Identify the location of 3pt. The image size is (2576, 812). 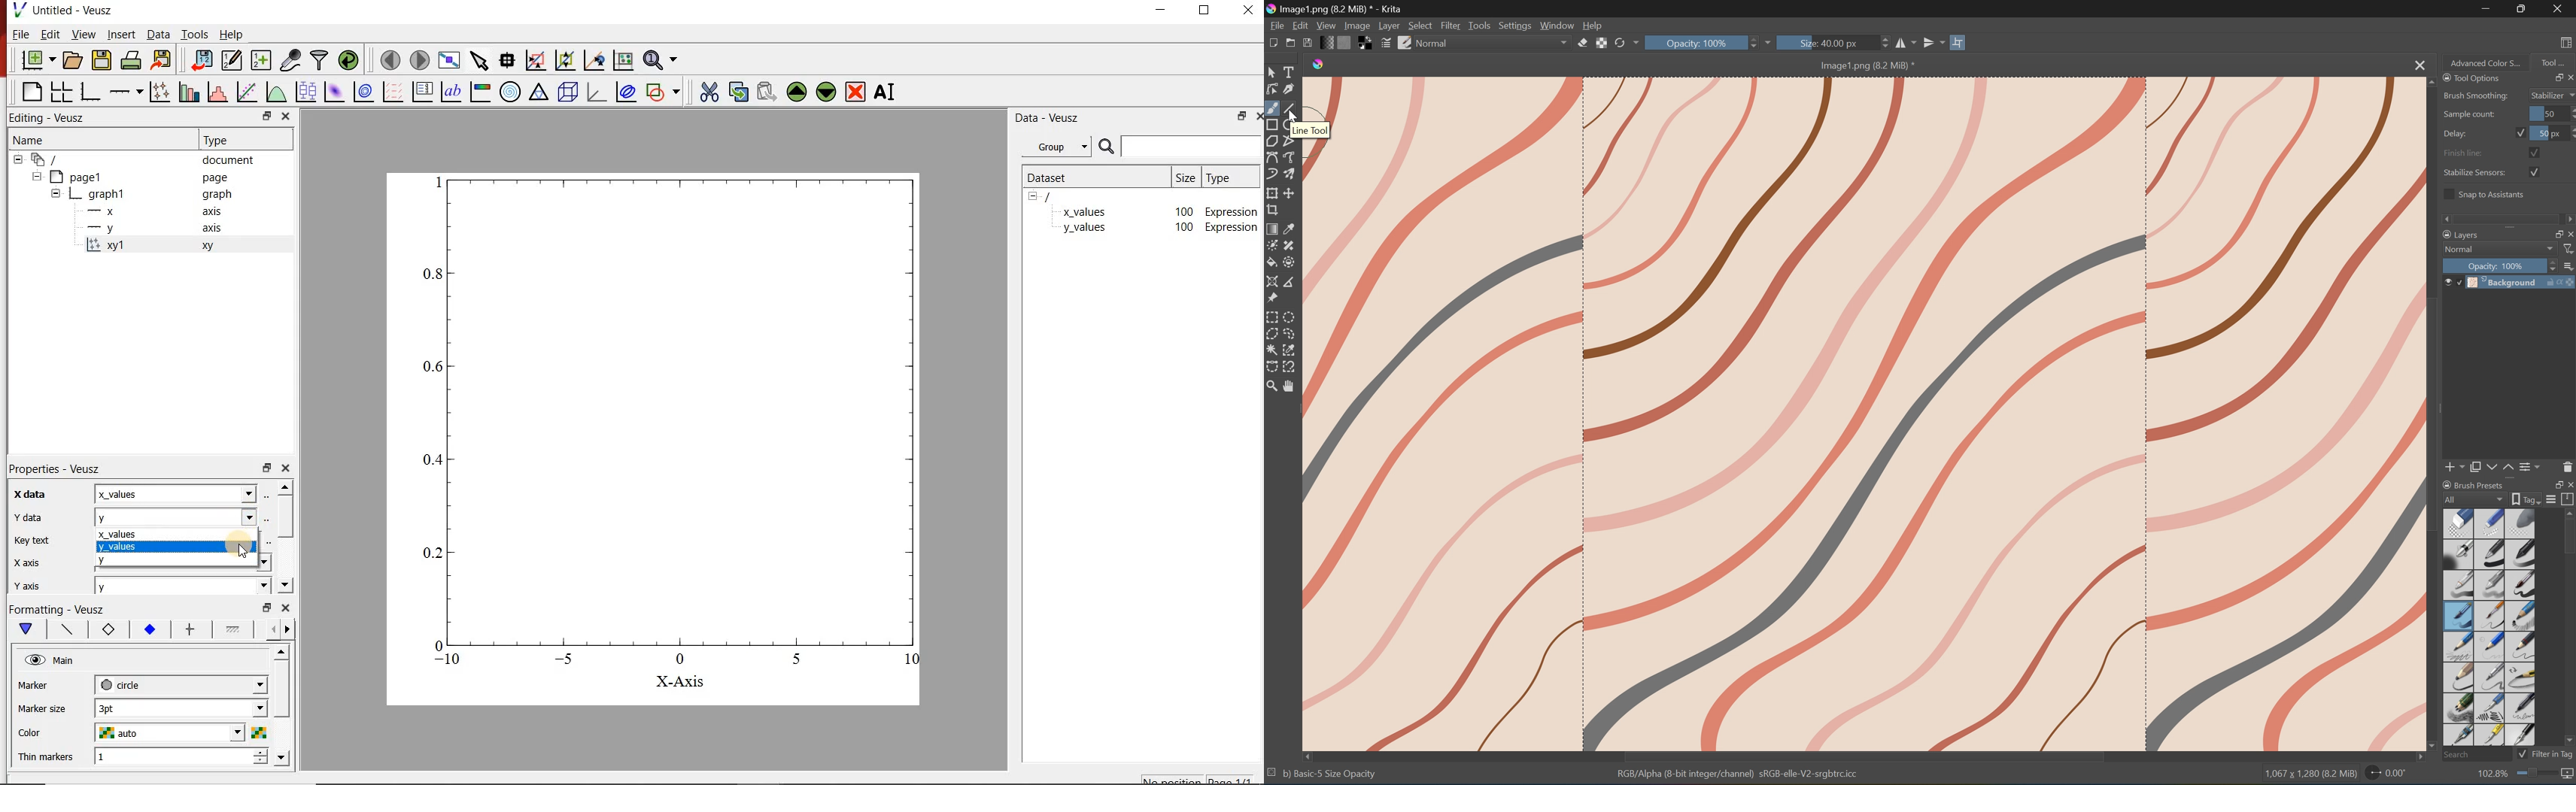
(181, 708).